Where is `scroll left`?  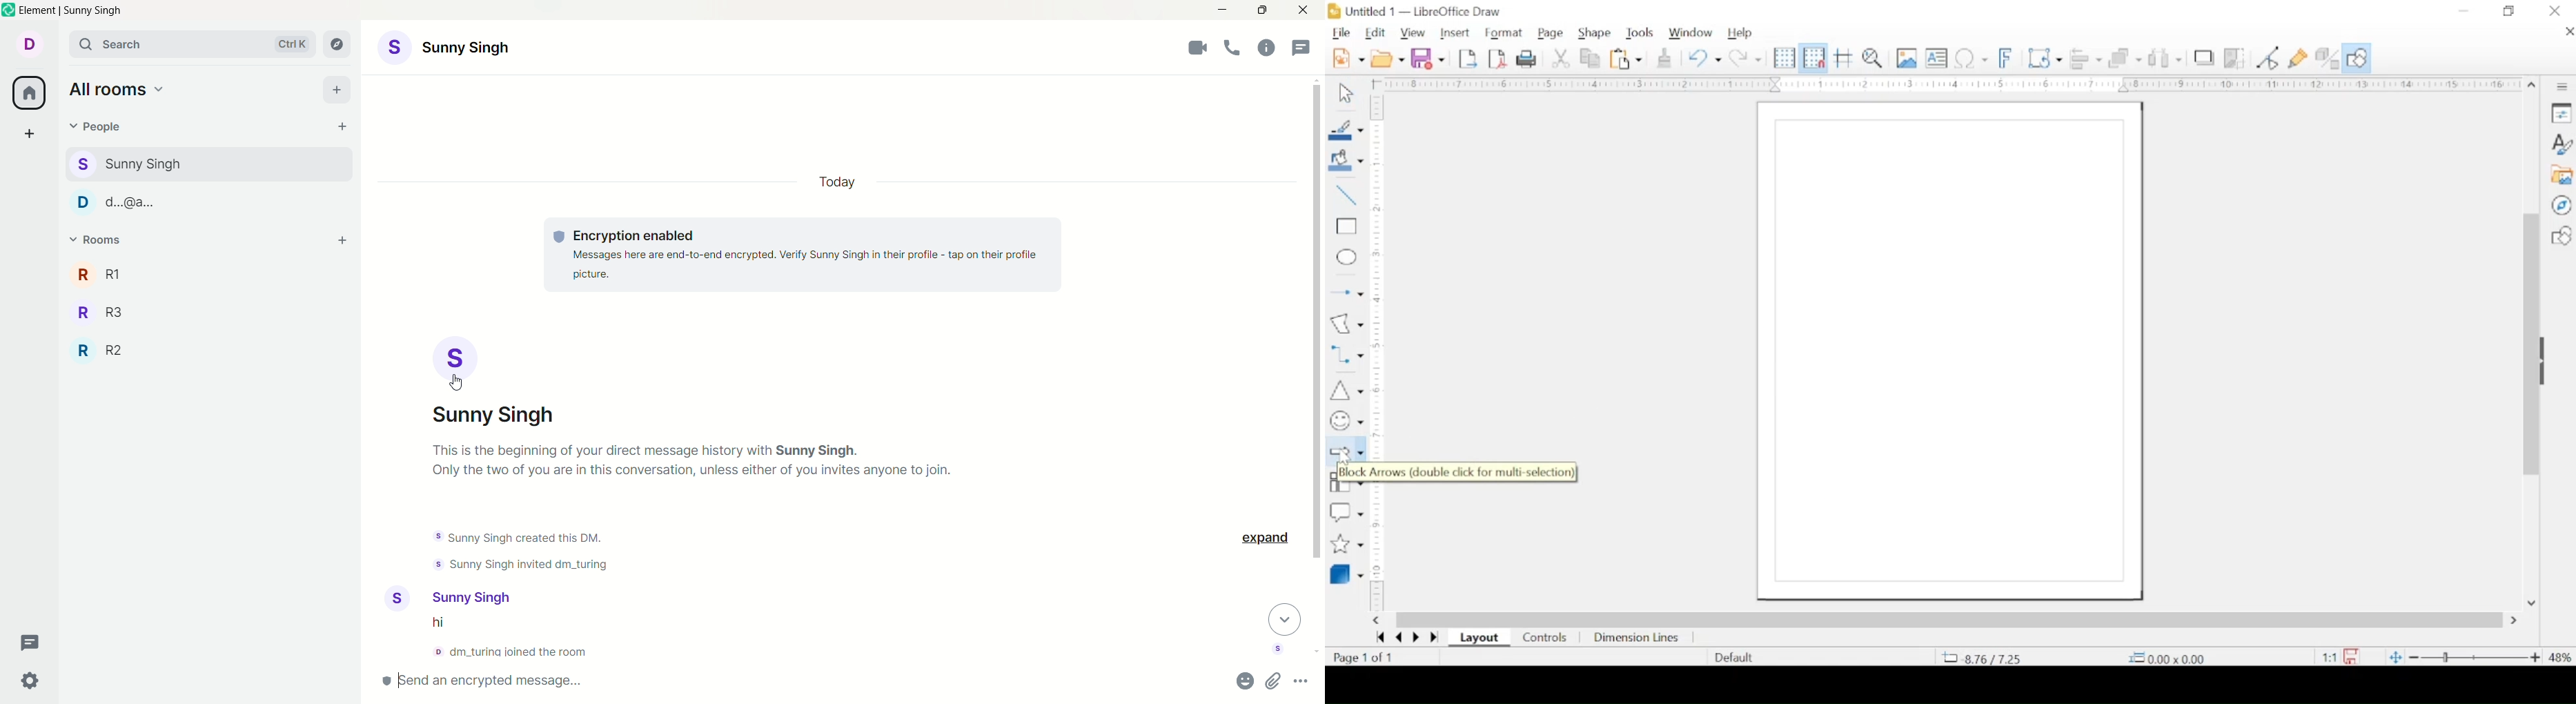
scroll left is located at coordinates (1375, 621).